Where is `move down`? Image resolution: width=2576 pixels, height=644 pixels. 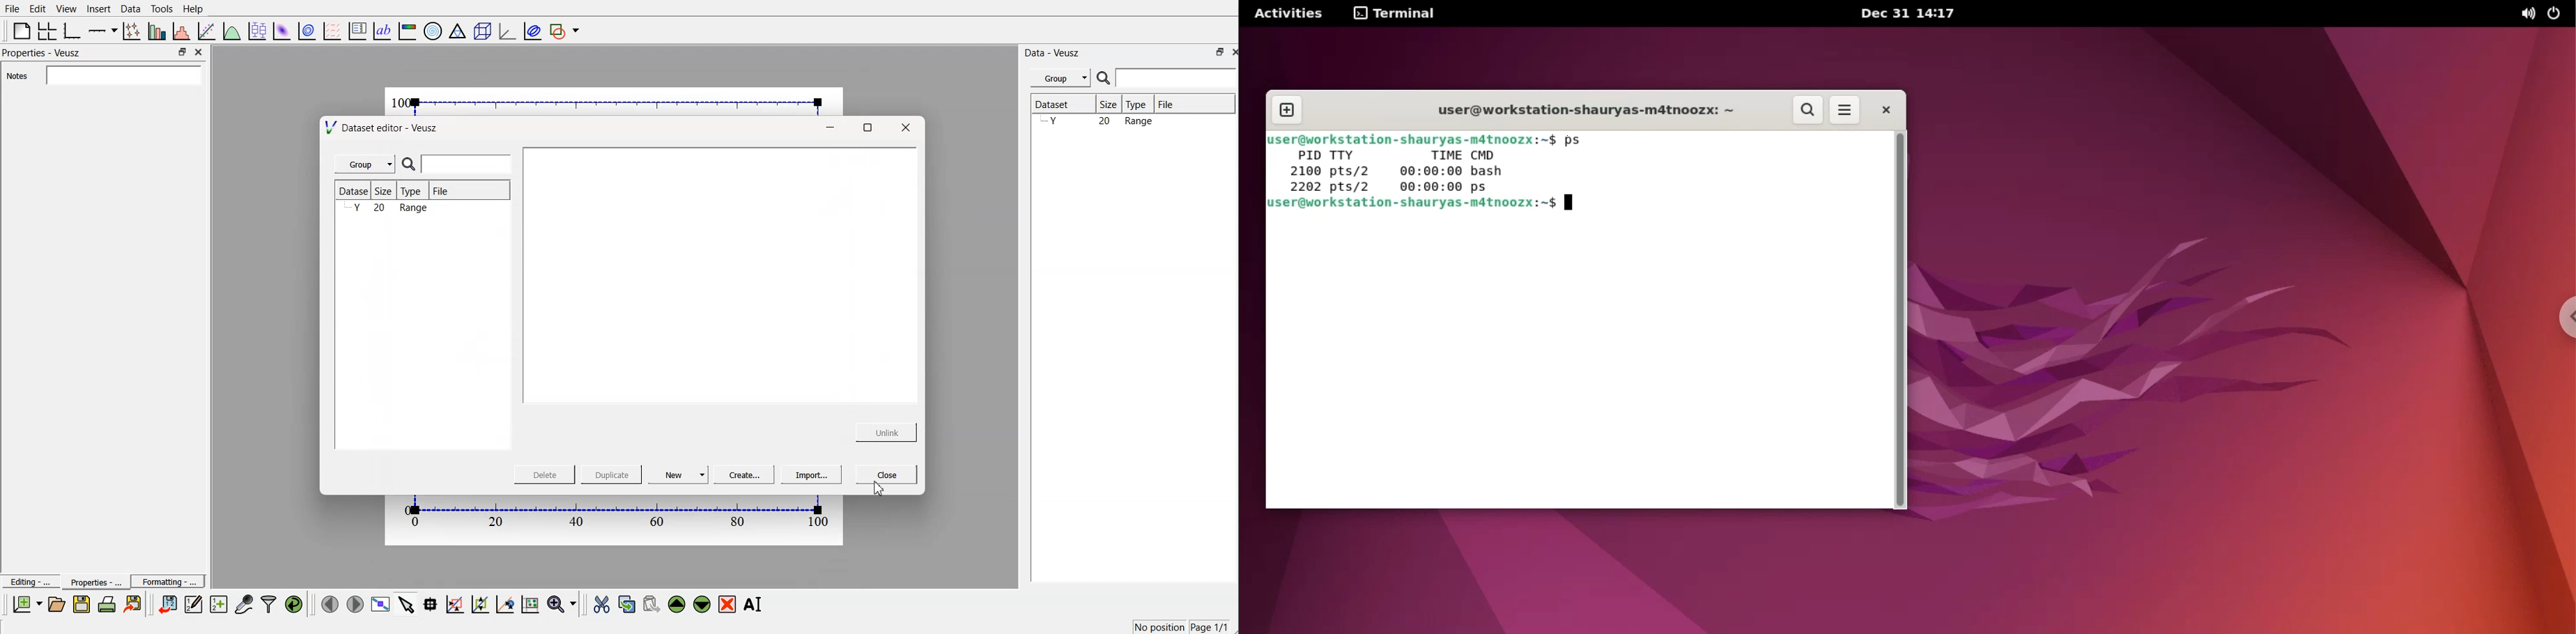 move down is located at coordinates (703, 603).